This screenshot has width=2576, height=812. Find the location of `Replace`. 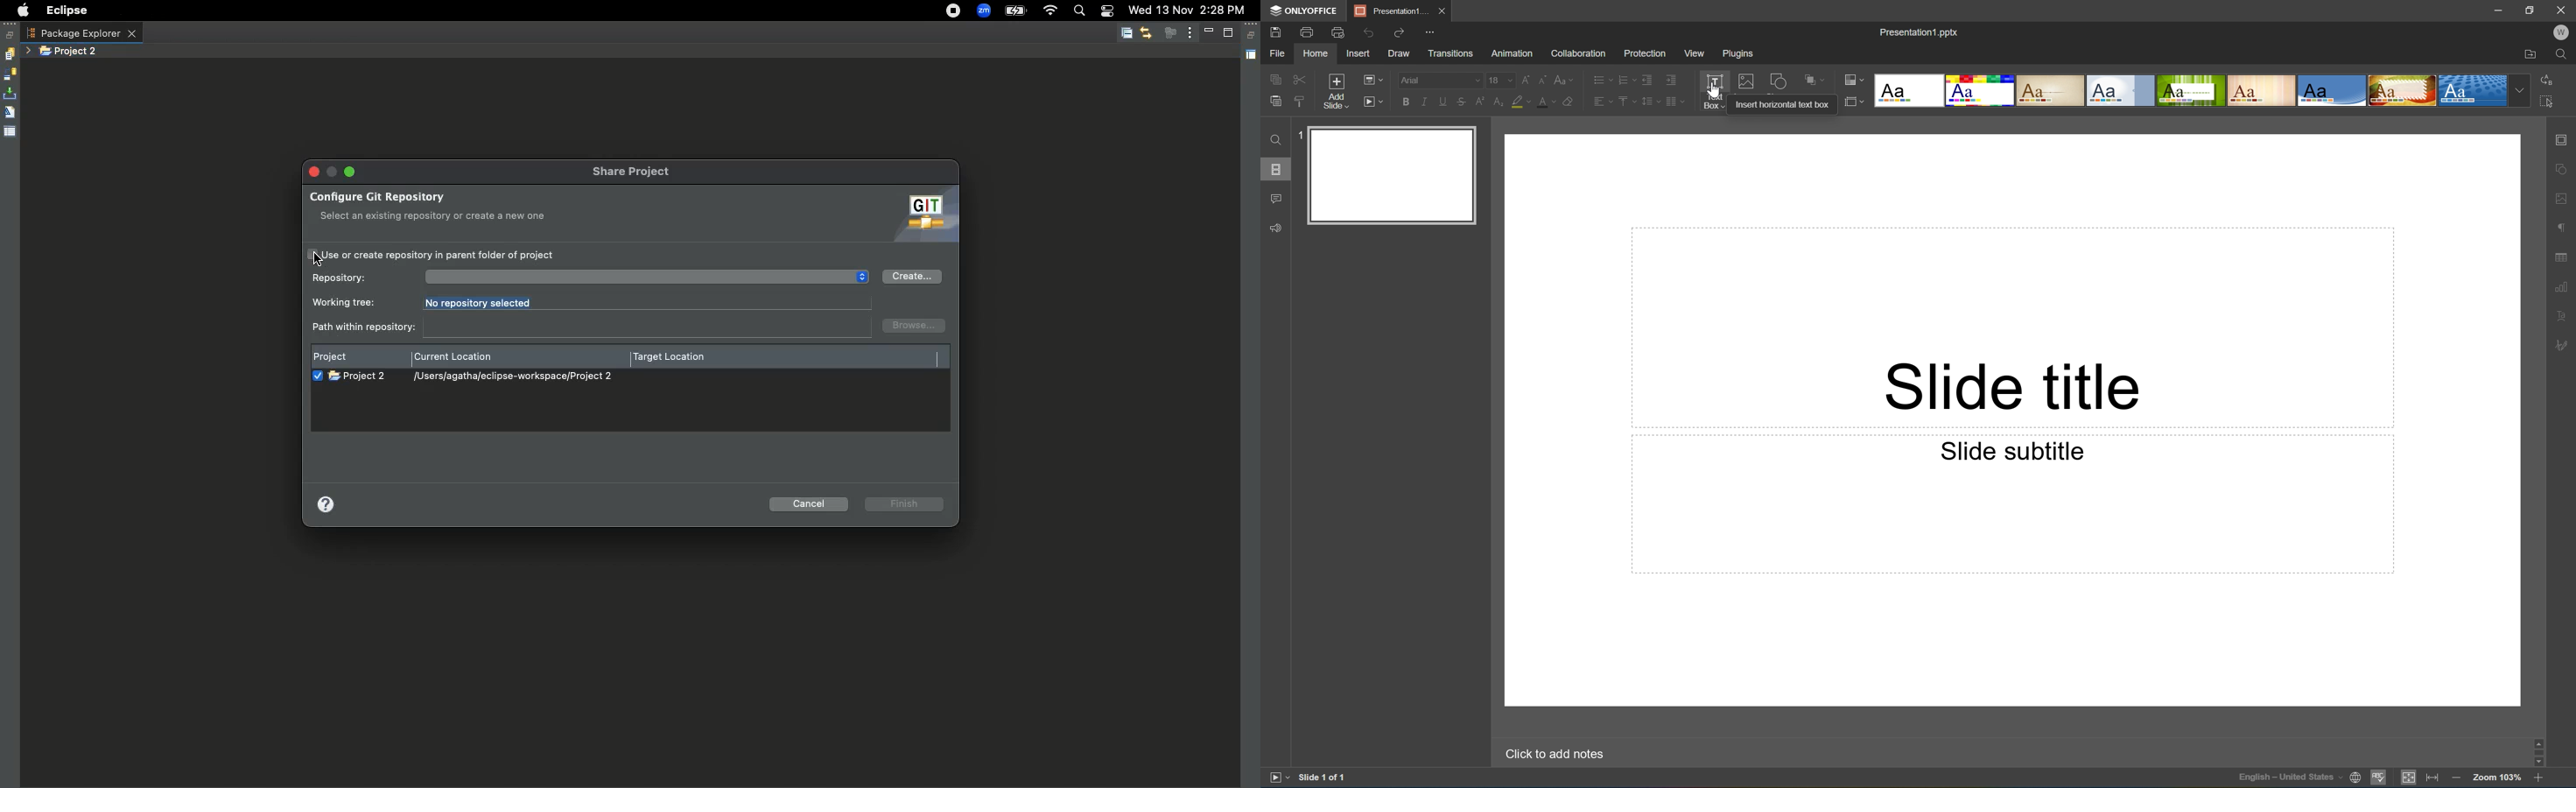

Replace is located at coordinates (2547, 78).